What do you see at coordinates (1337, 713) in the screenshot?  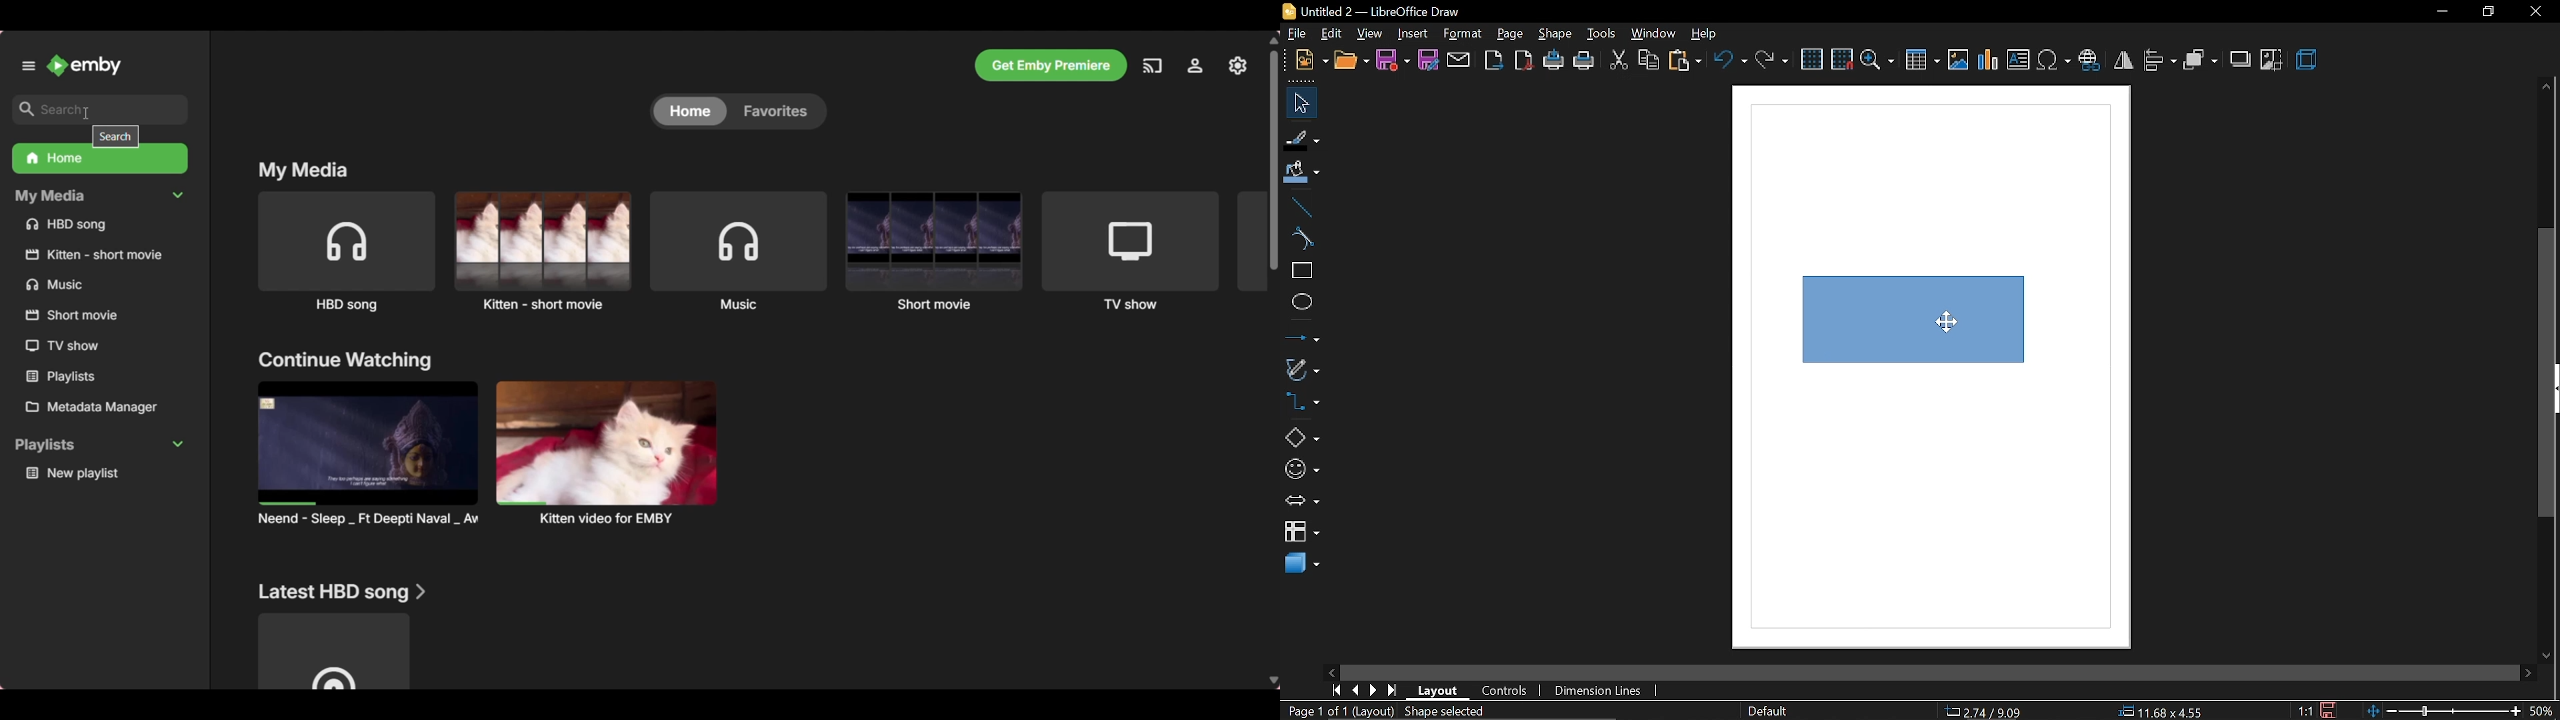 I see `Page 1 of (layout)` at bounding box center [1337, 713].